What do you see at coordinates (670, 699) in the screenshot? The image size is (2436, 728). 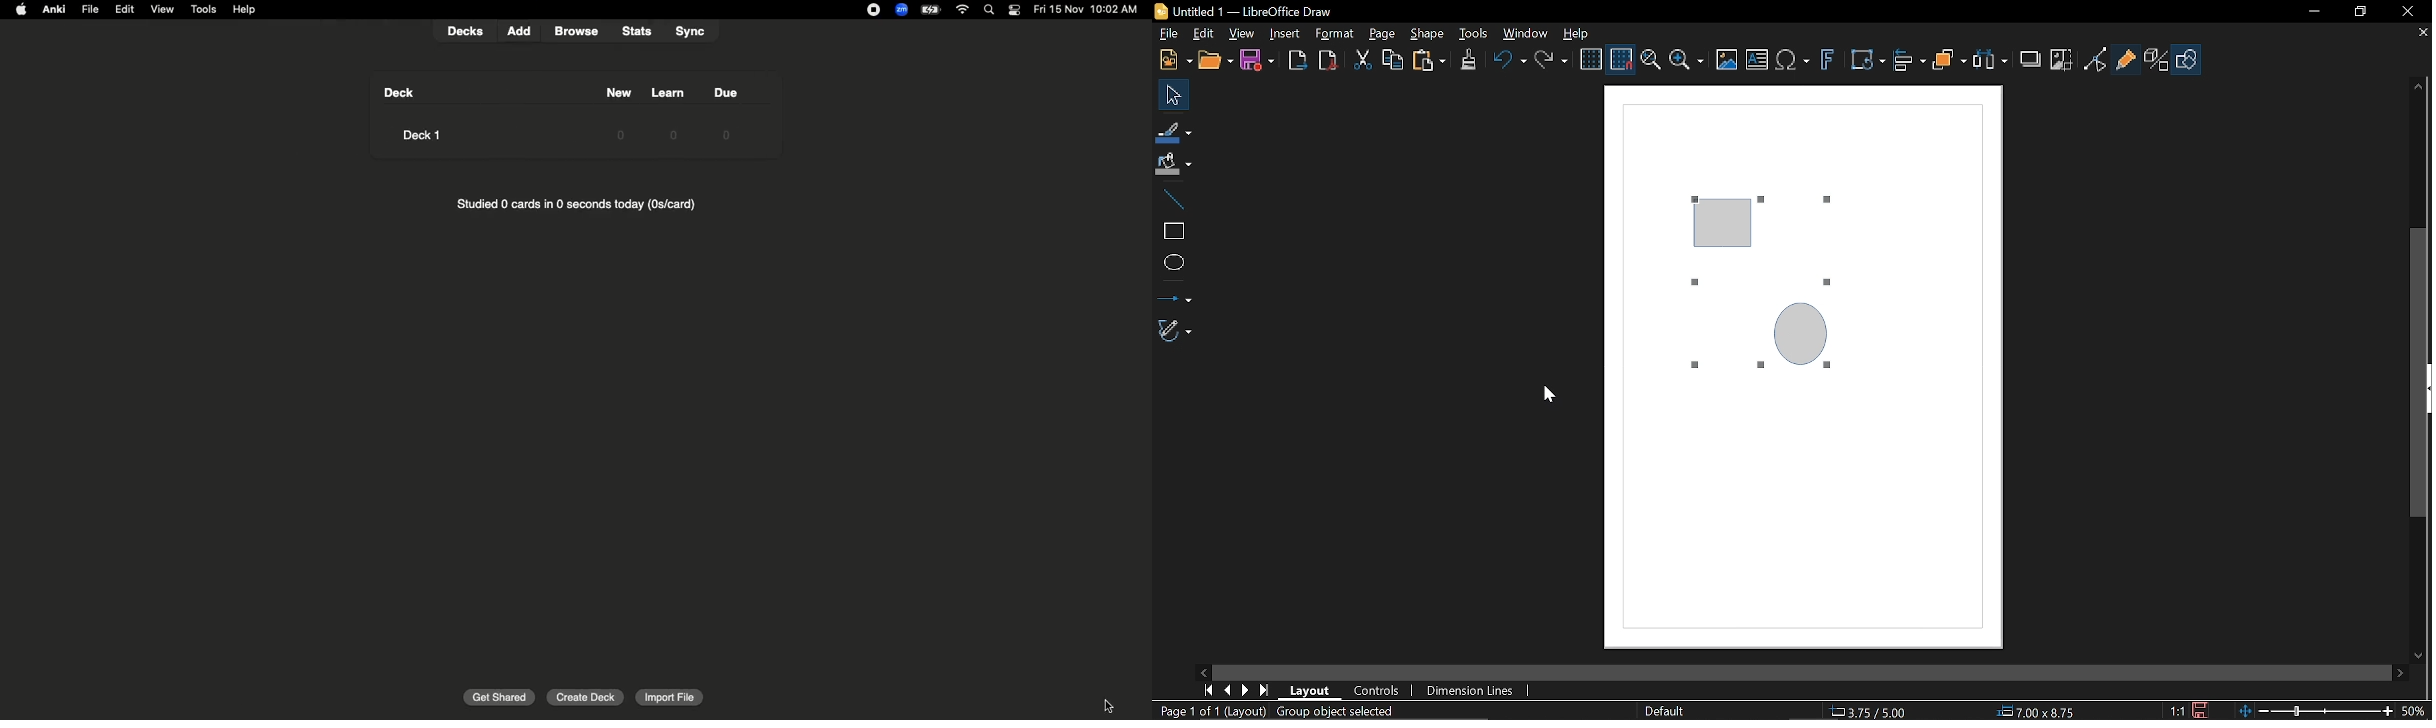 I see `Import File` at bounding box center [670, 699].